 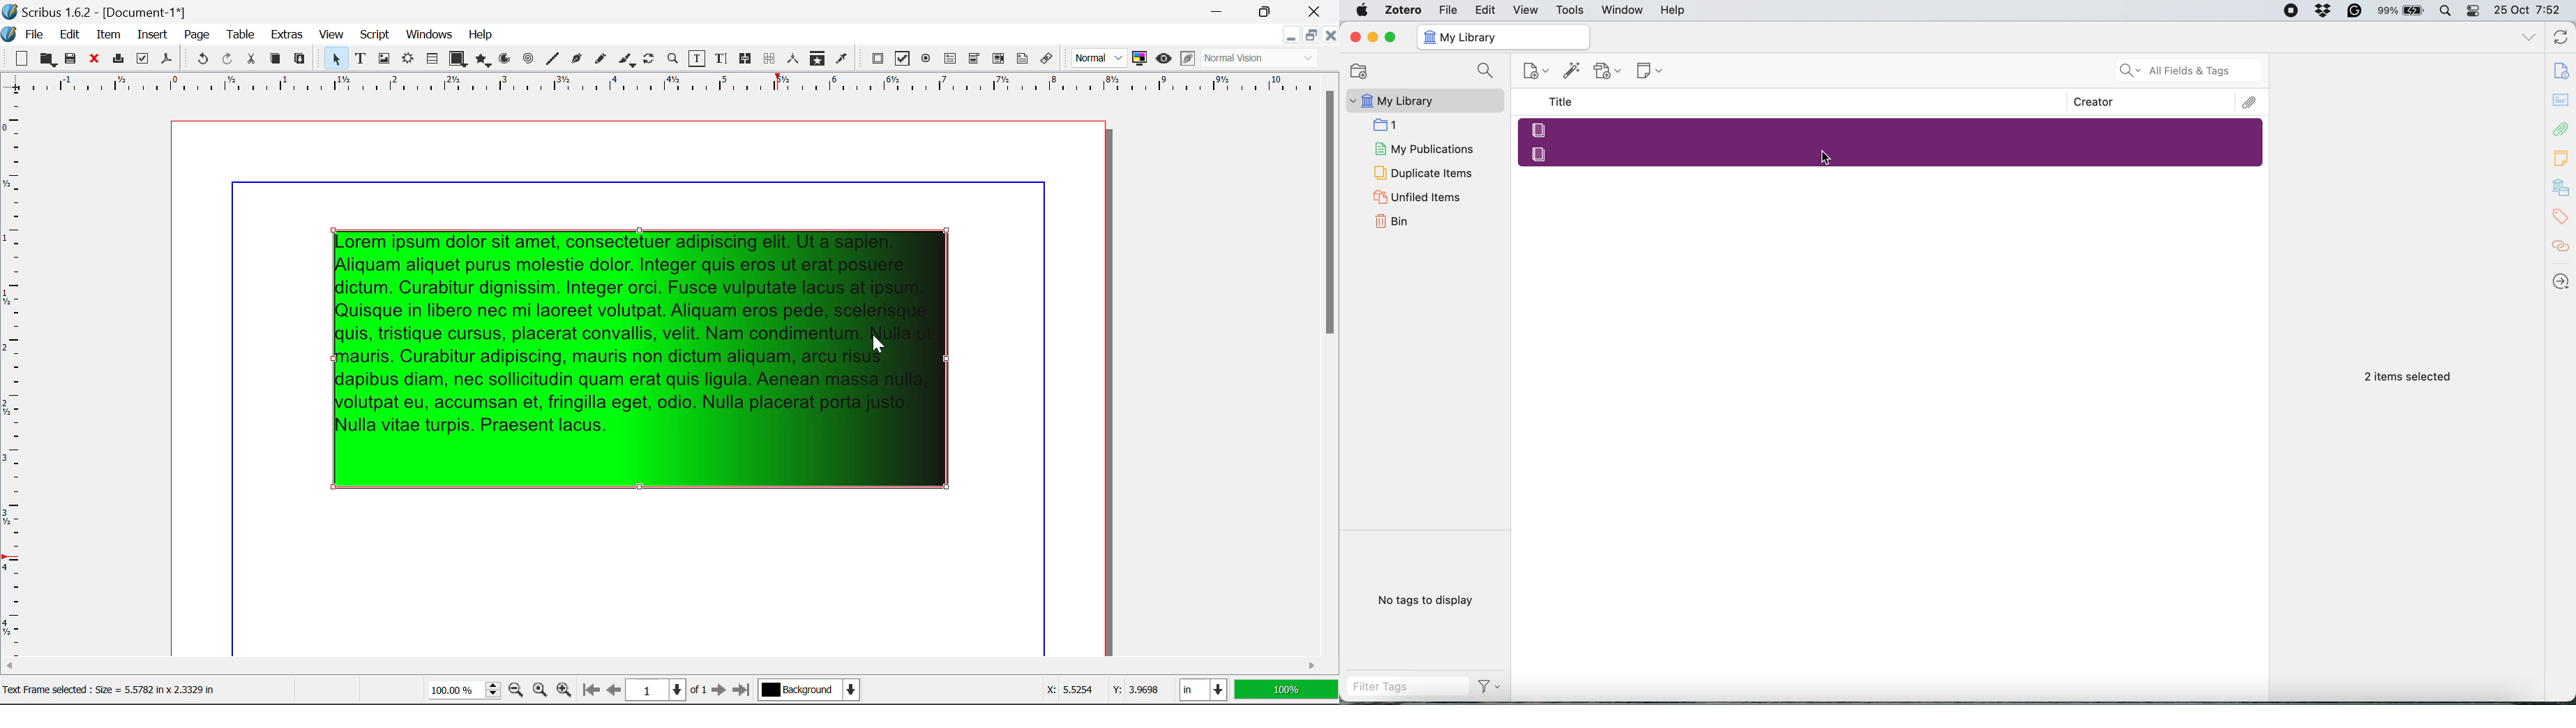 I want to click on scriber logo, so click(x=10, y=34).